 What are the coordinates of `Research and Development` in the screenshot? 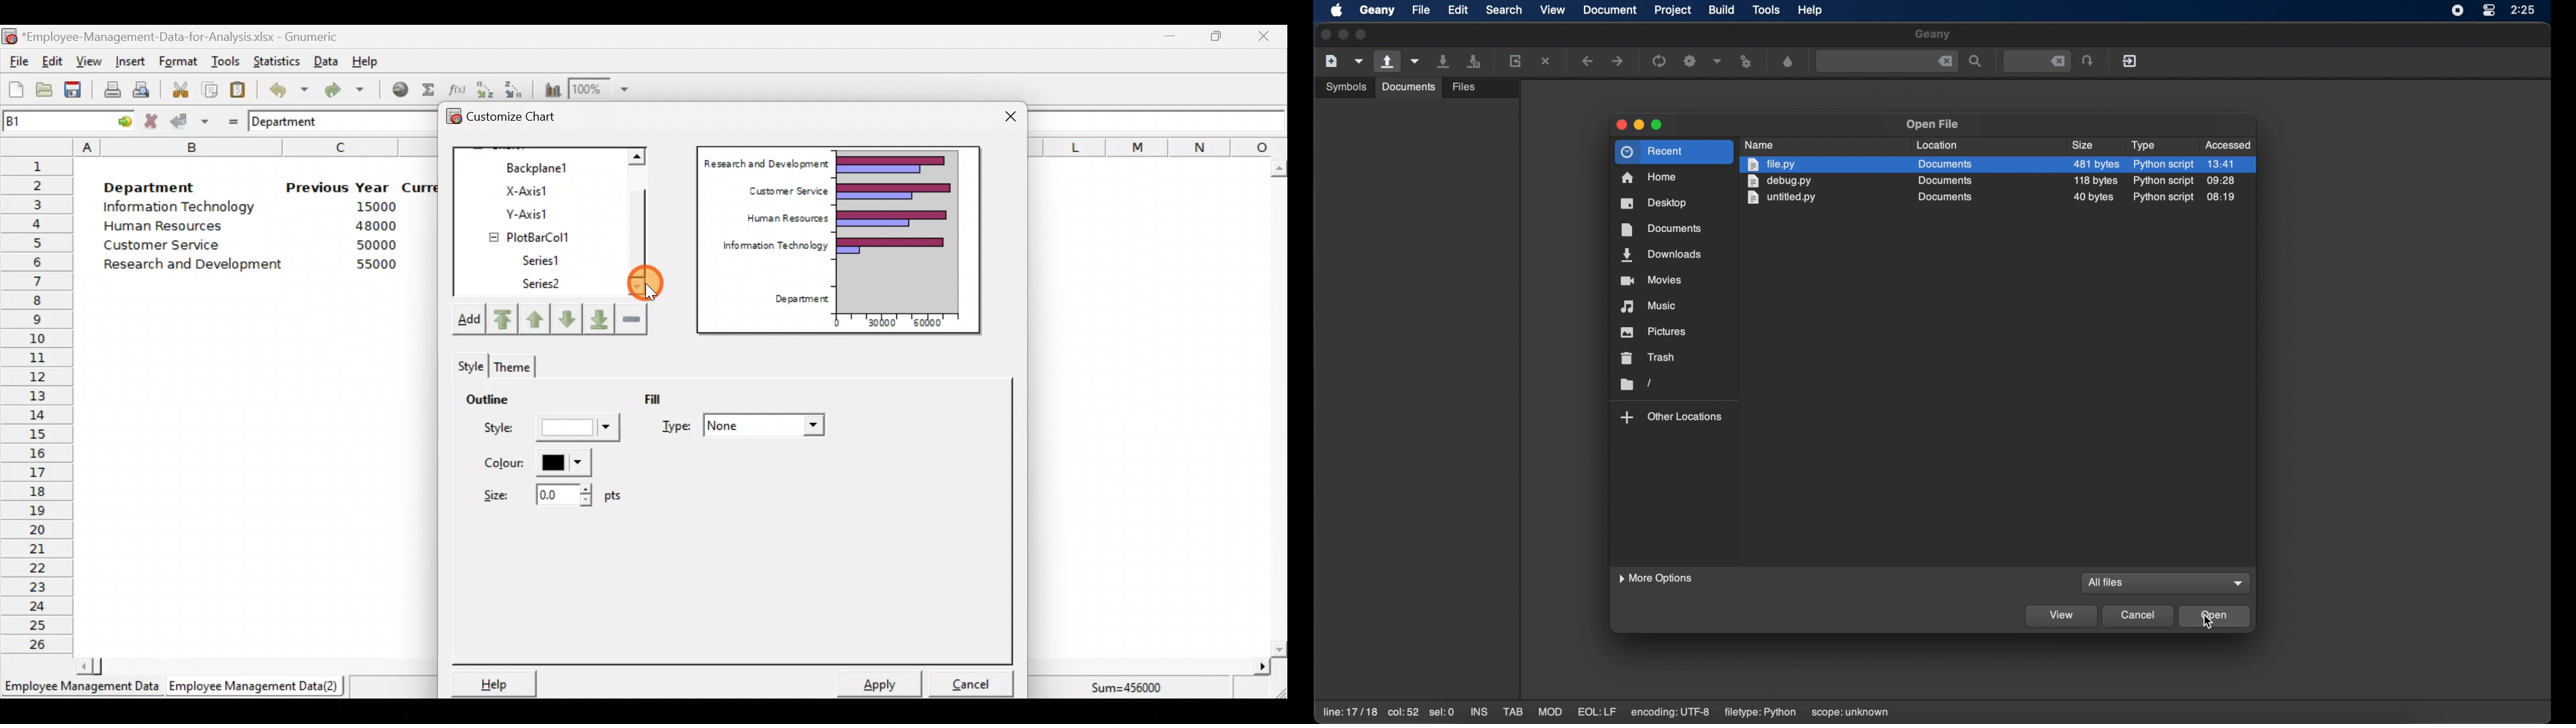 It's located at (765, 162).